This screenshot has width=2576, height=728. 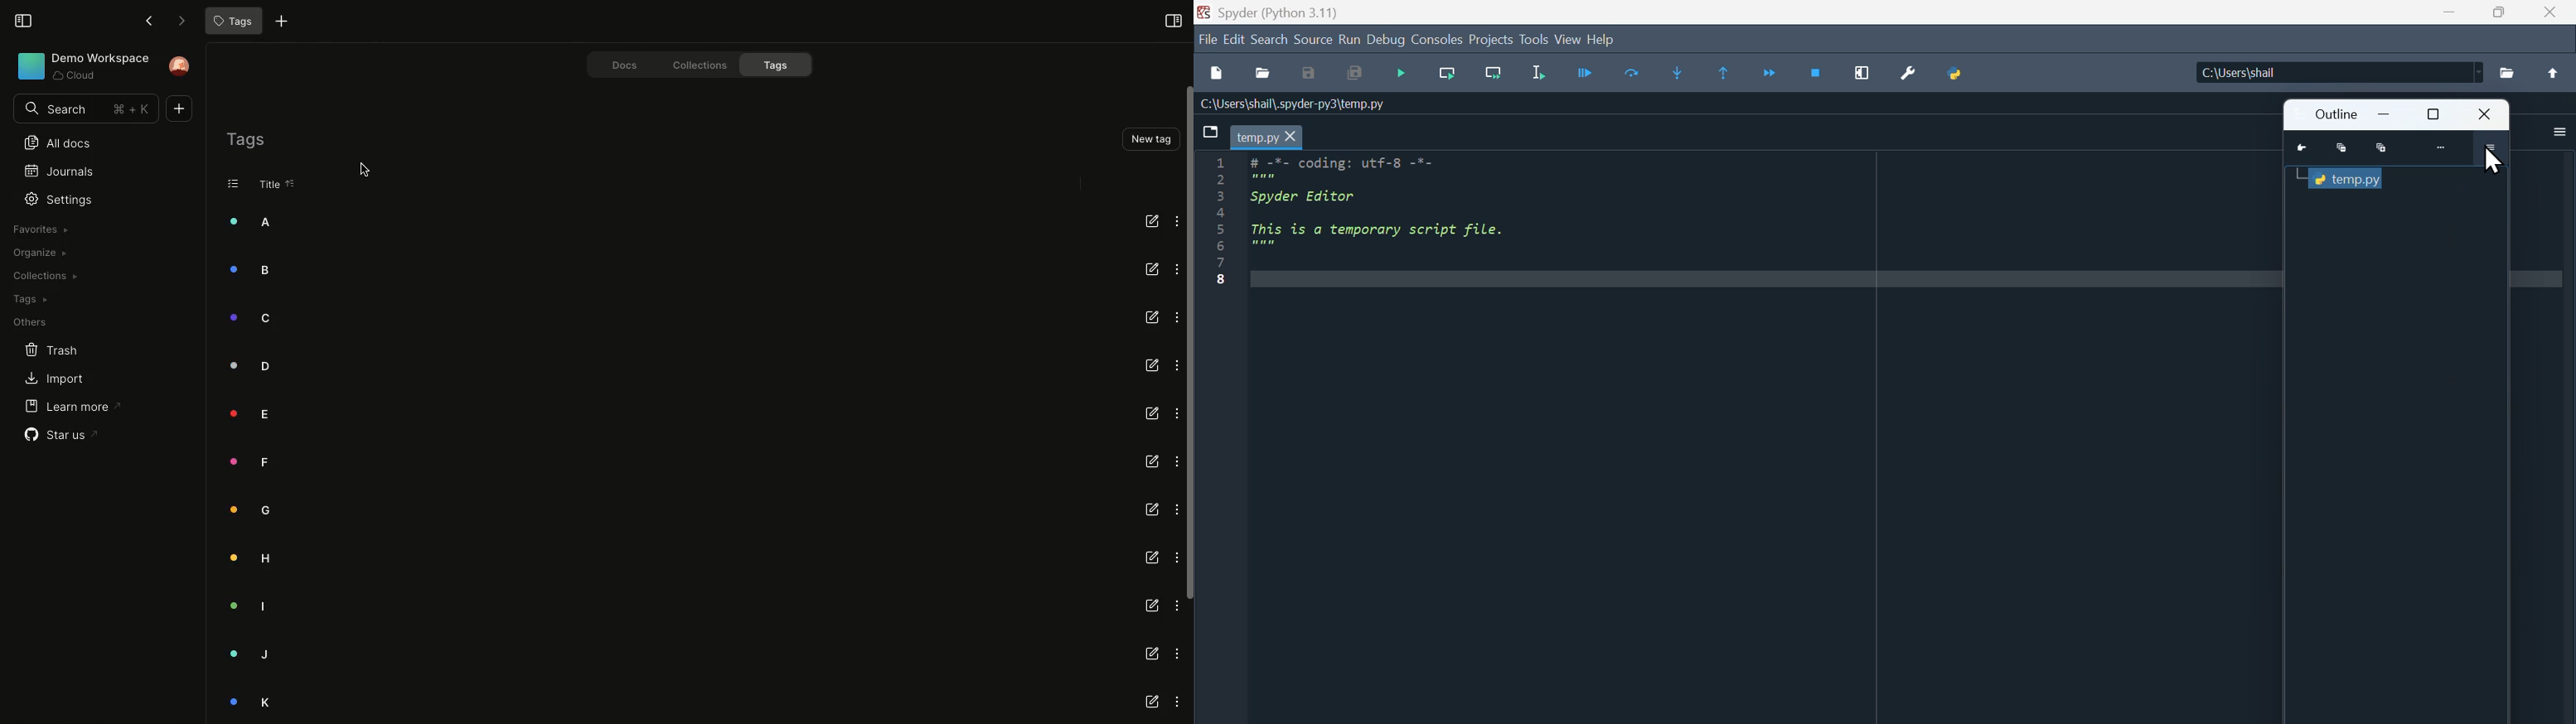 I want to click on Options, so click(x=1174, y=220).